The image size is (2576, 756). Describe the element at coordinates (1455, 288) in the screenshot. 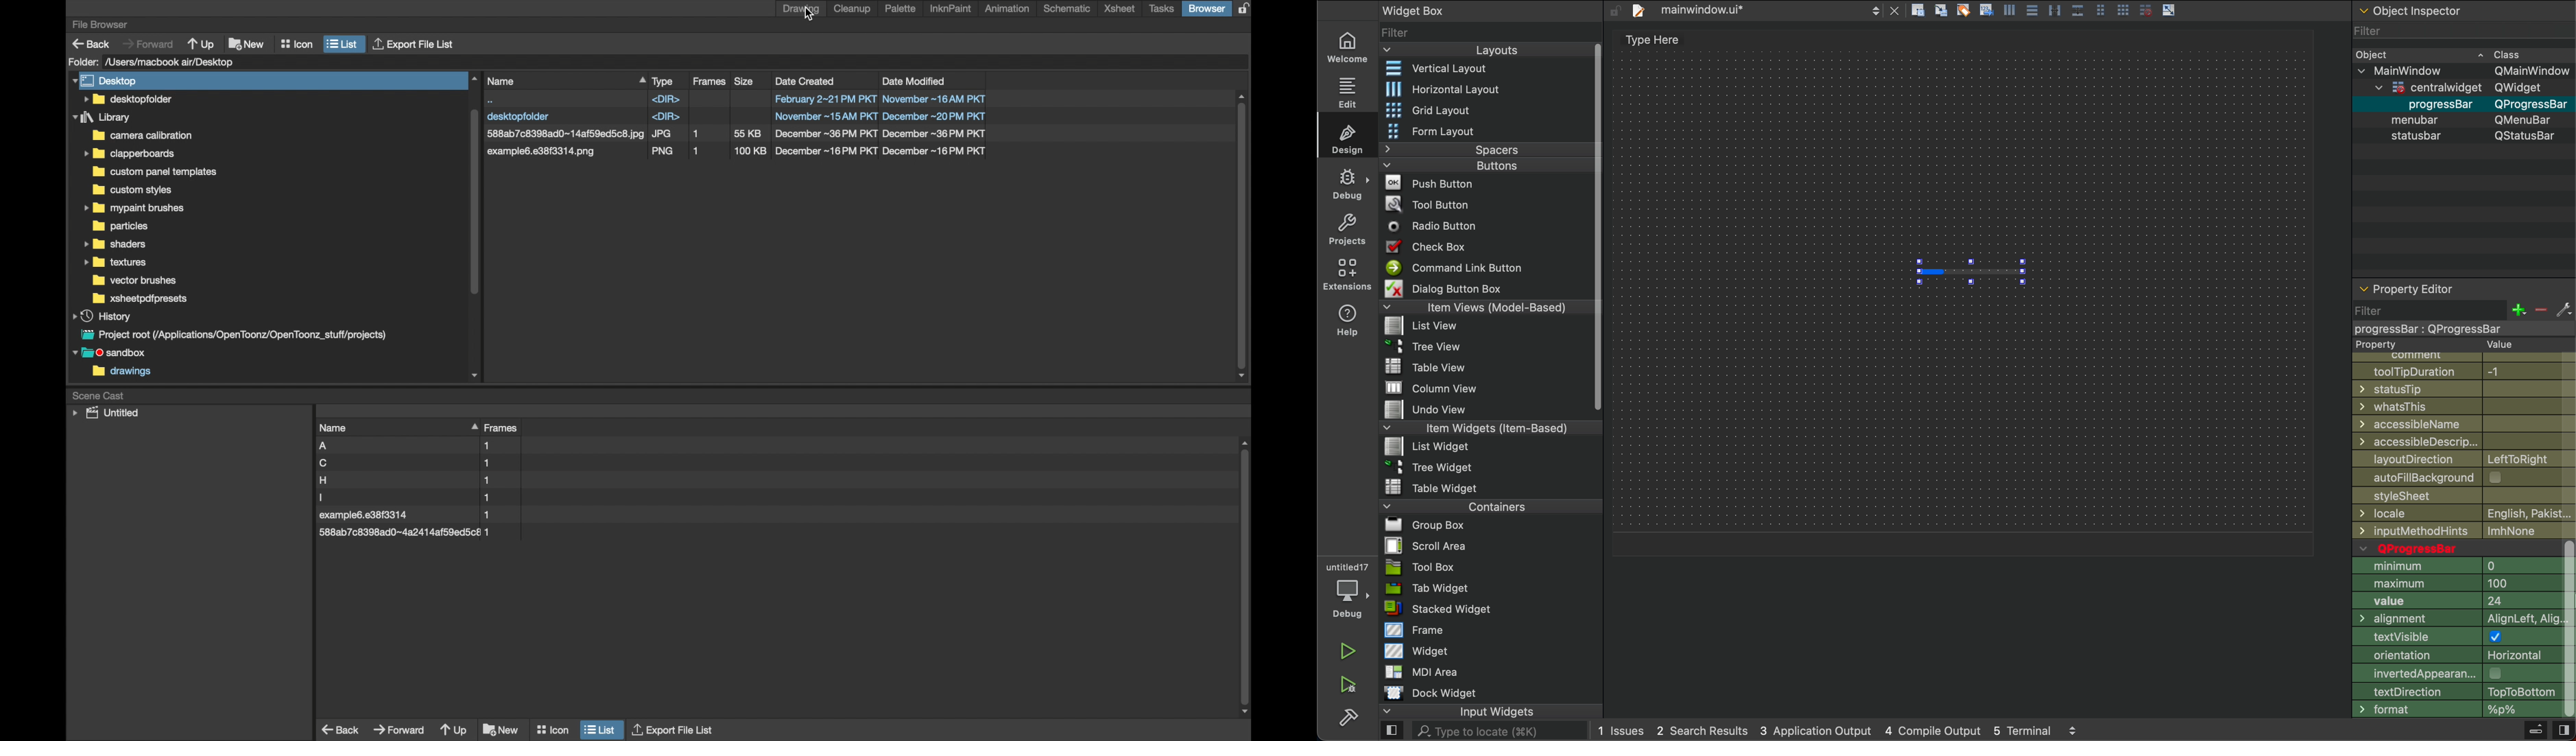

I see `Dialog Button` at that location.